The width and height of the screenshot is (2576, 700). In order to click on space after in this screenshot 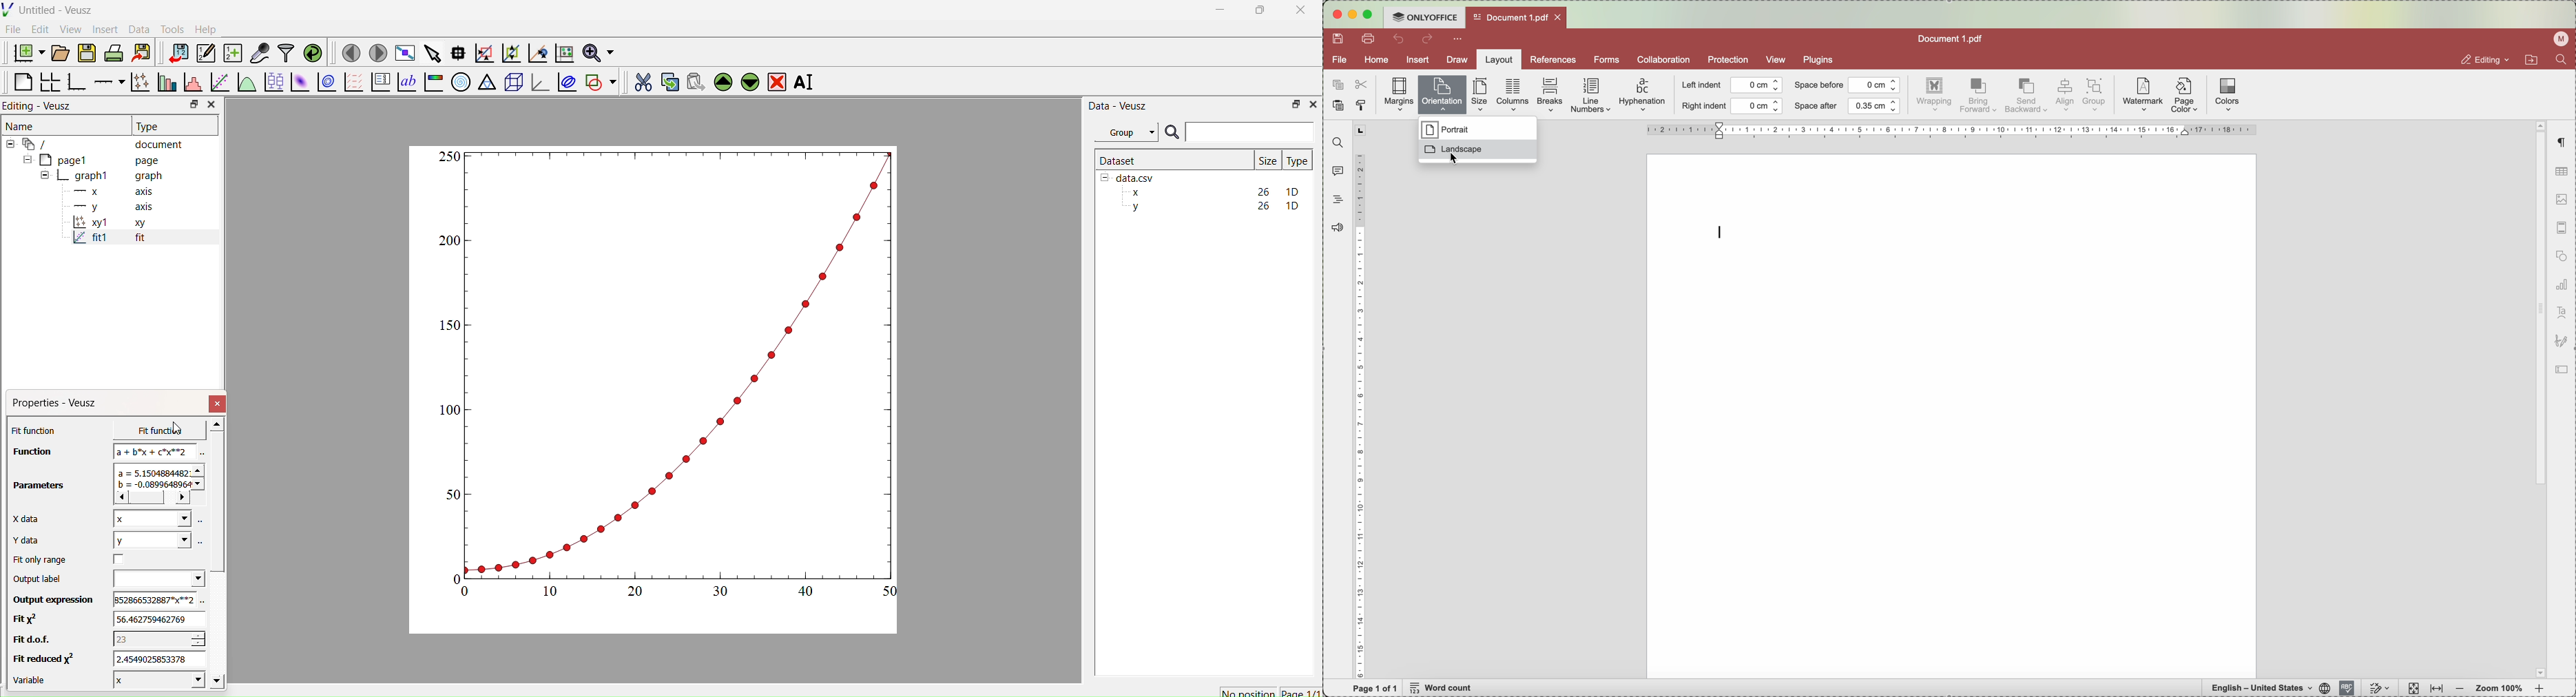, I will do `click(1847, 106)`.